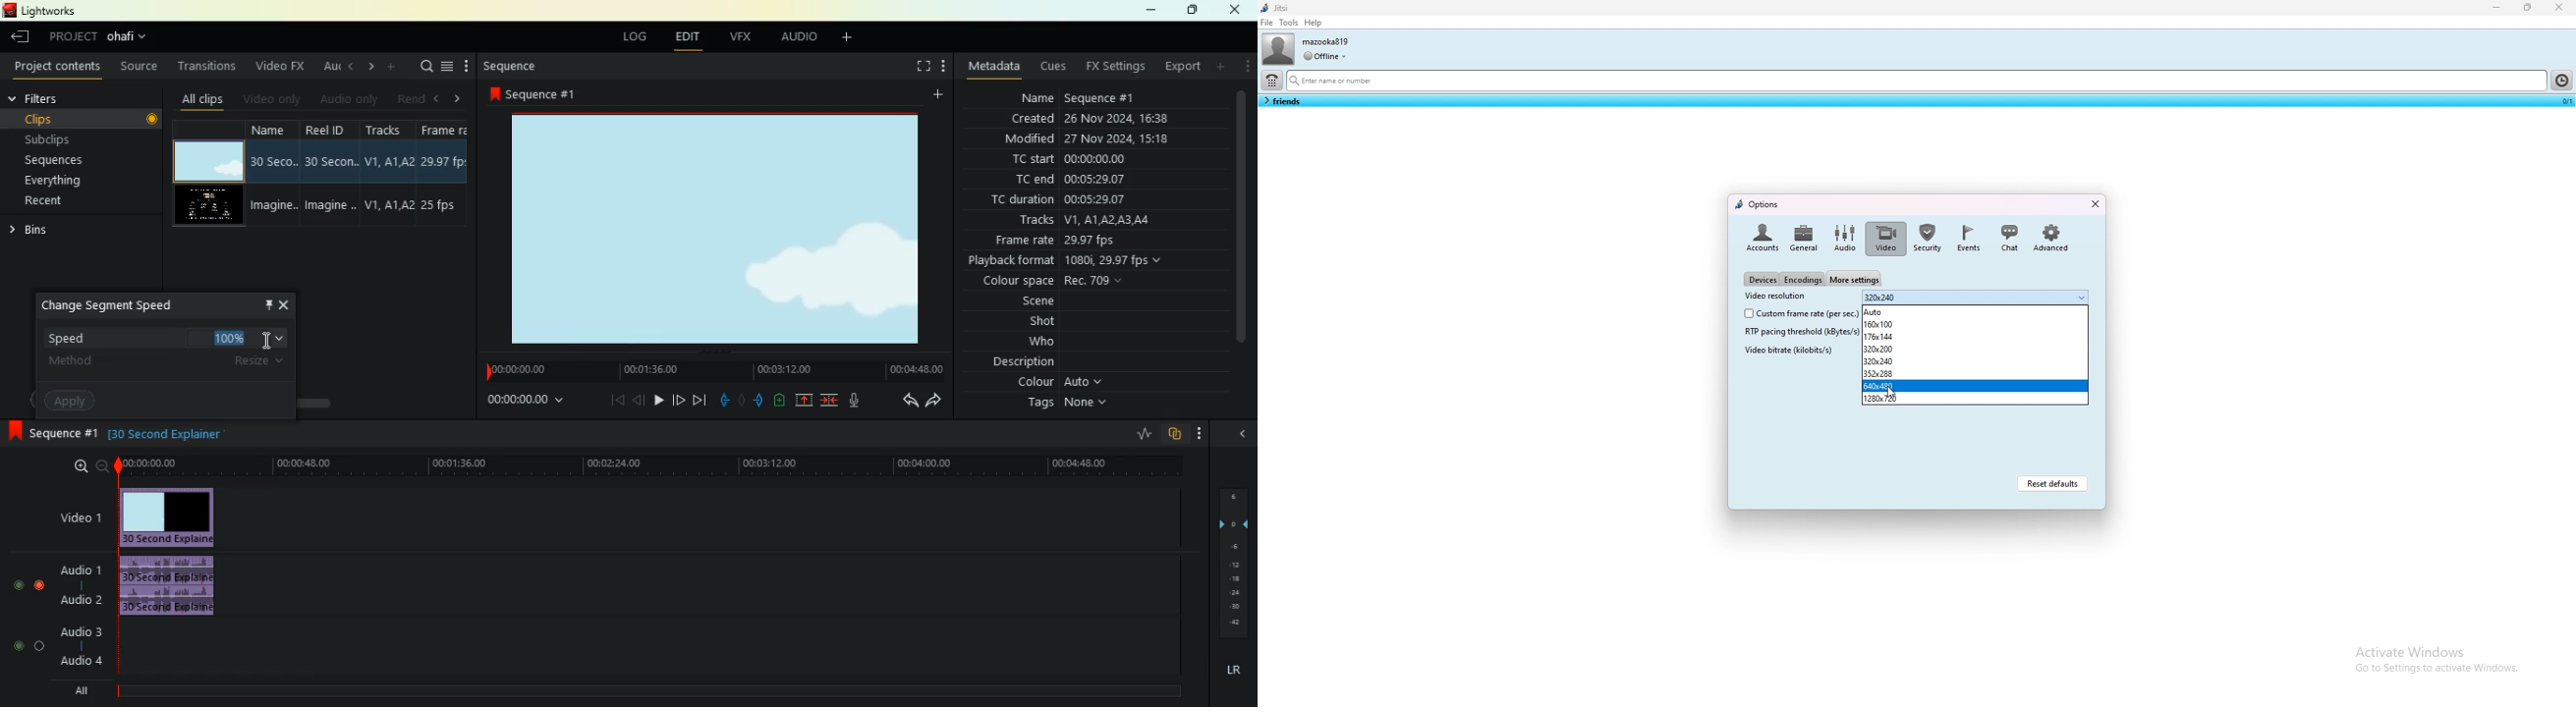 The height and width of the screenshot is (728, 2576). I want to click on subclips, so click(59, 140).